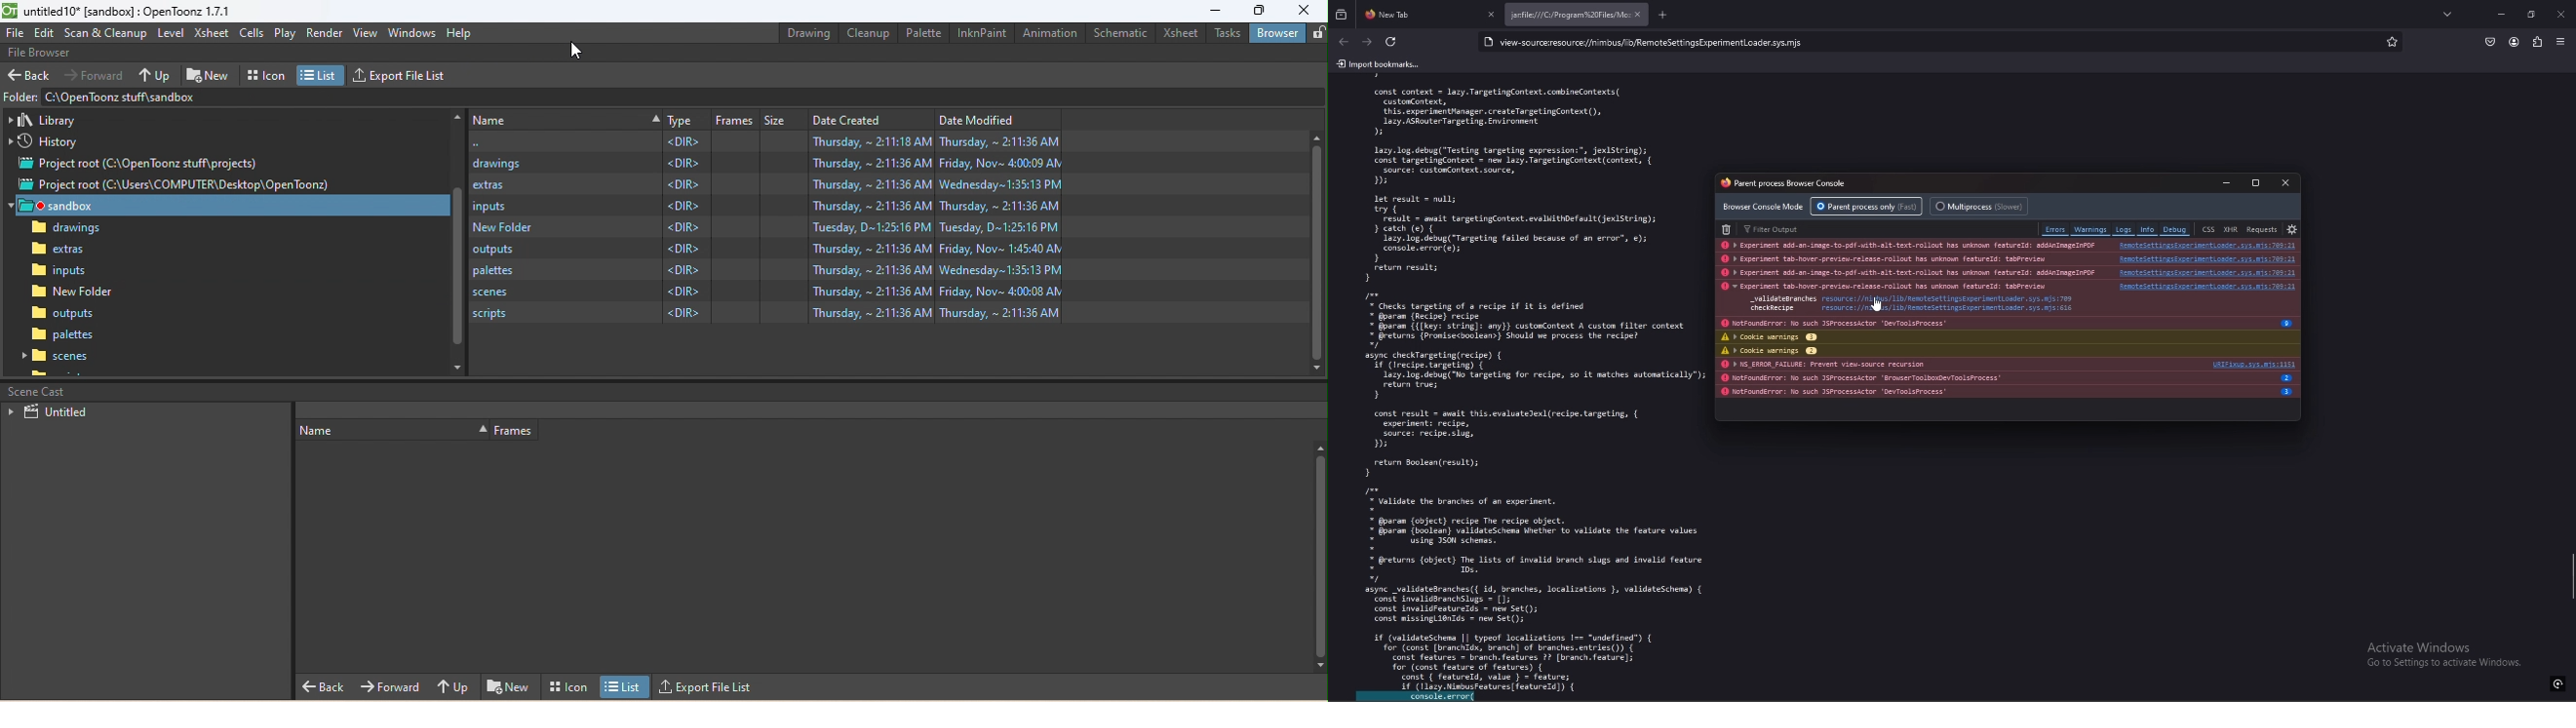 The image size is (2576, 728). I want to click on log, so click(1906, 259).